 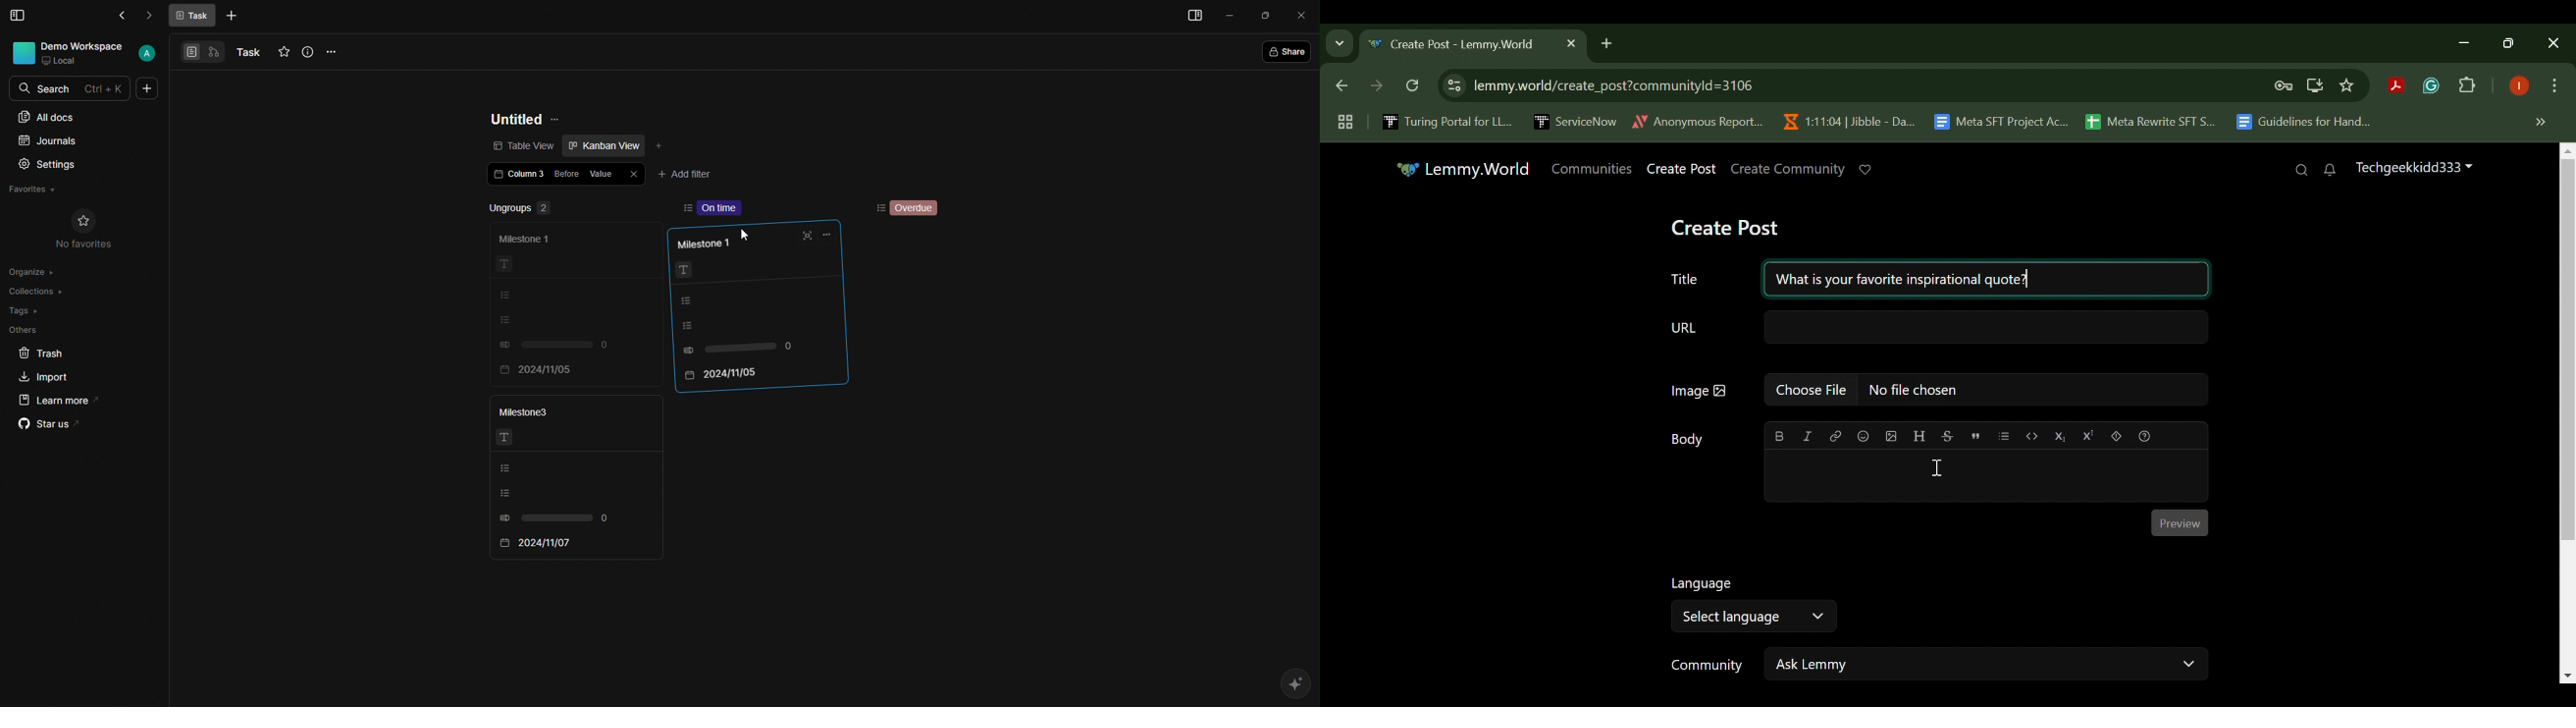 What do you see at coordinates (1569, 43) in the screenshot?
I see `Close Tab` at bounding box center [1569, 43].